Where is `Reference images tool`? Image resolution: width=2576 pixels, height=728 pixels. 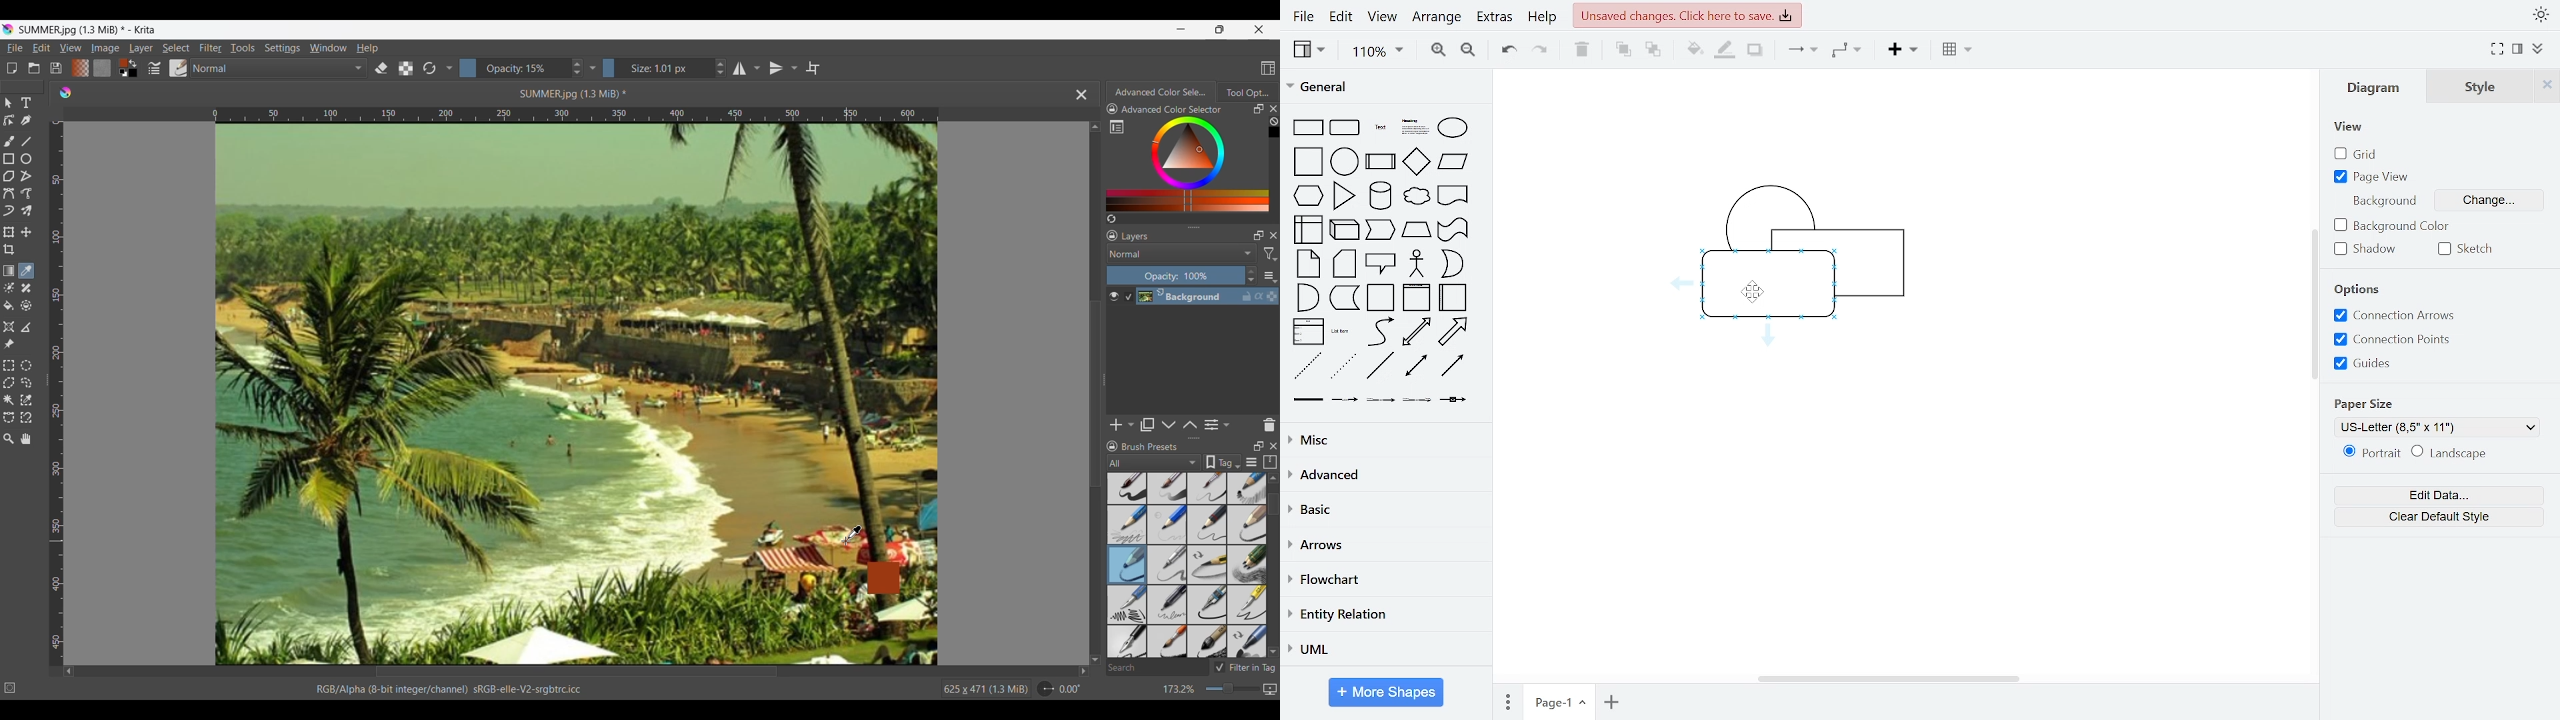
Reference images tool is located at coordinates (8, 345).